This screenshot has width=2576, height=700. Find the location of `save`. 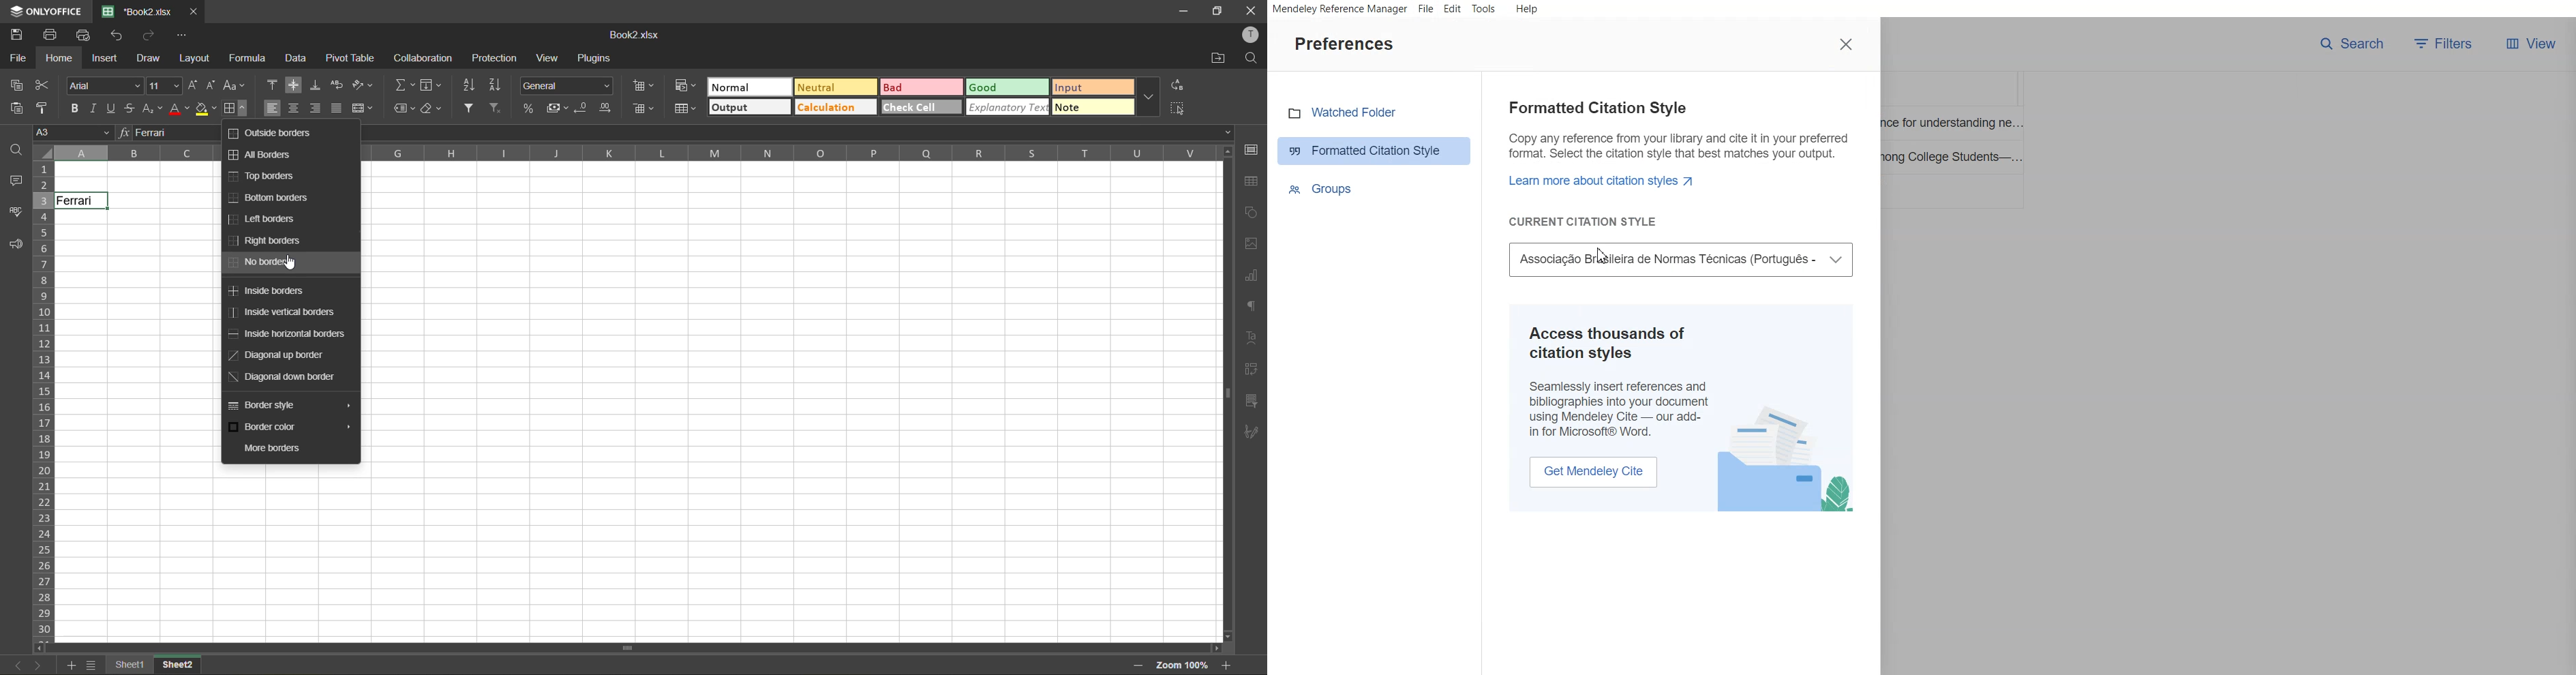

save is located at coordinates (17, 33).